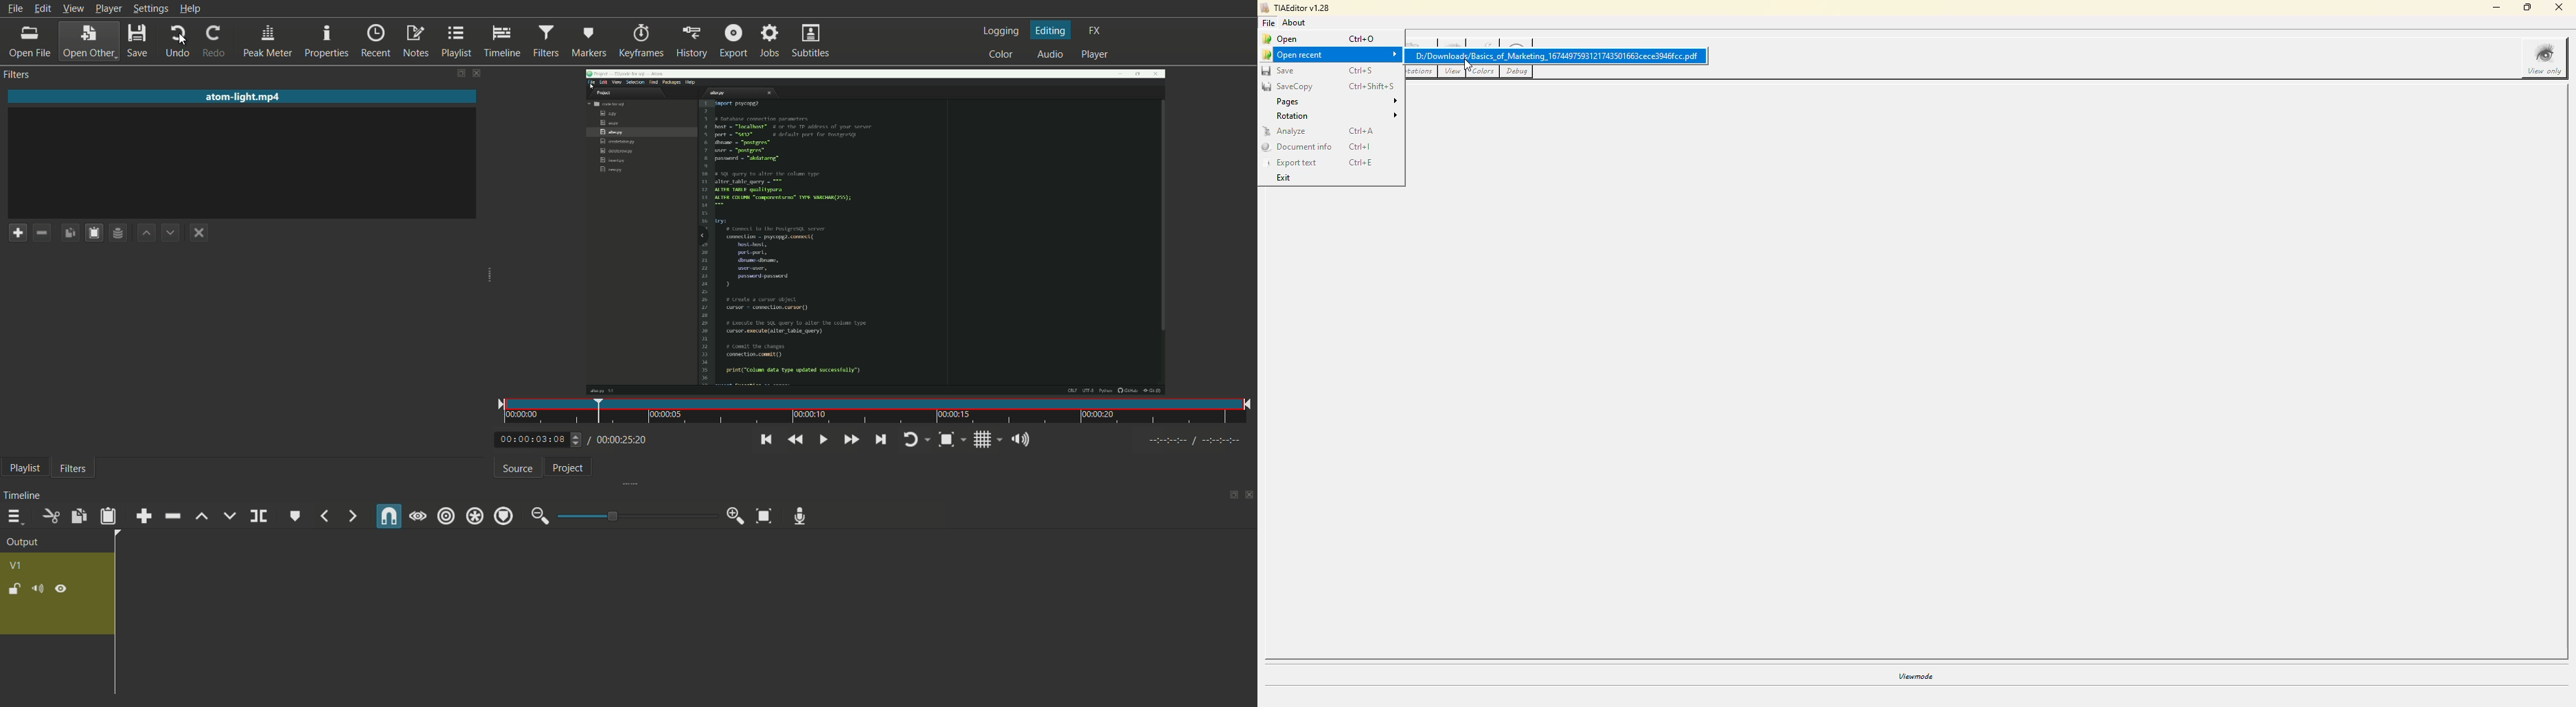 Image resolution: width=2576 pixels, height=728 pixels. What do you see at coordinates (140, 41) in the screenshot?
I see `Save` at bounding box center [140, 41].